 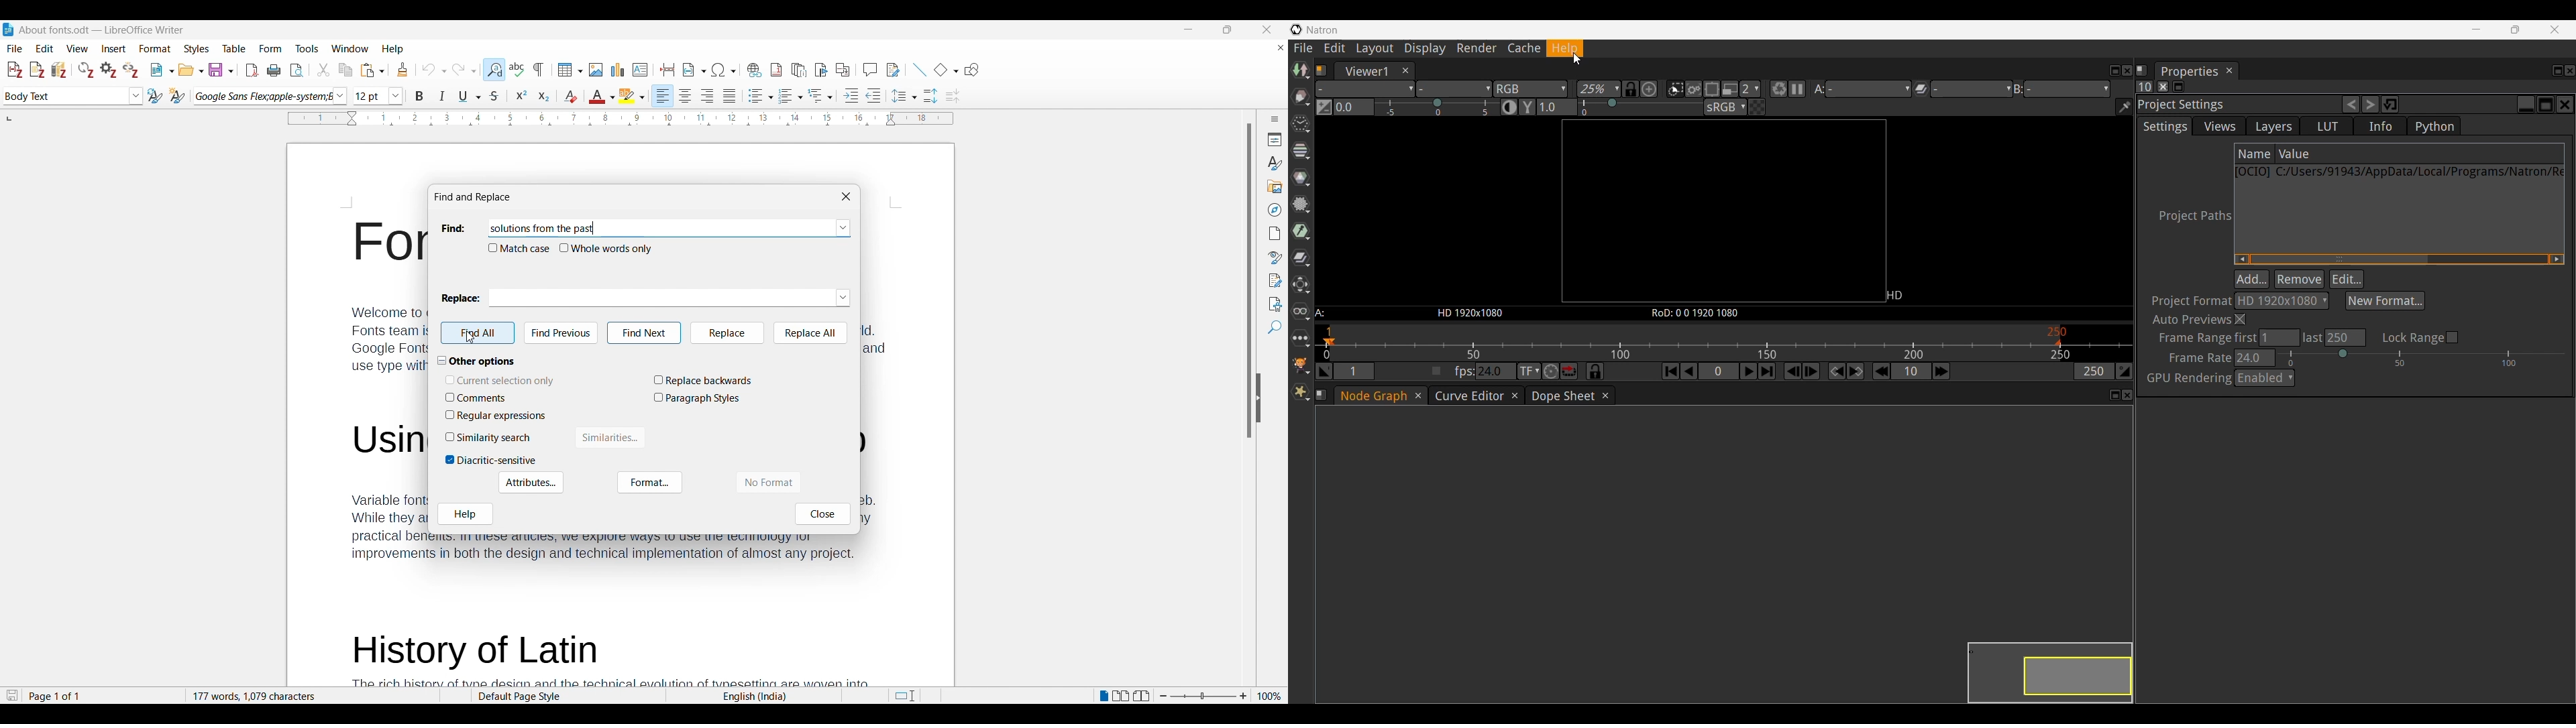 I want to click on Open and Open options, so click(x=191, y=70).